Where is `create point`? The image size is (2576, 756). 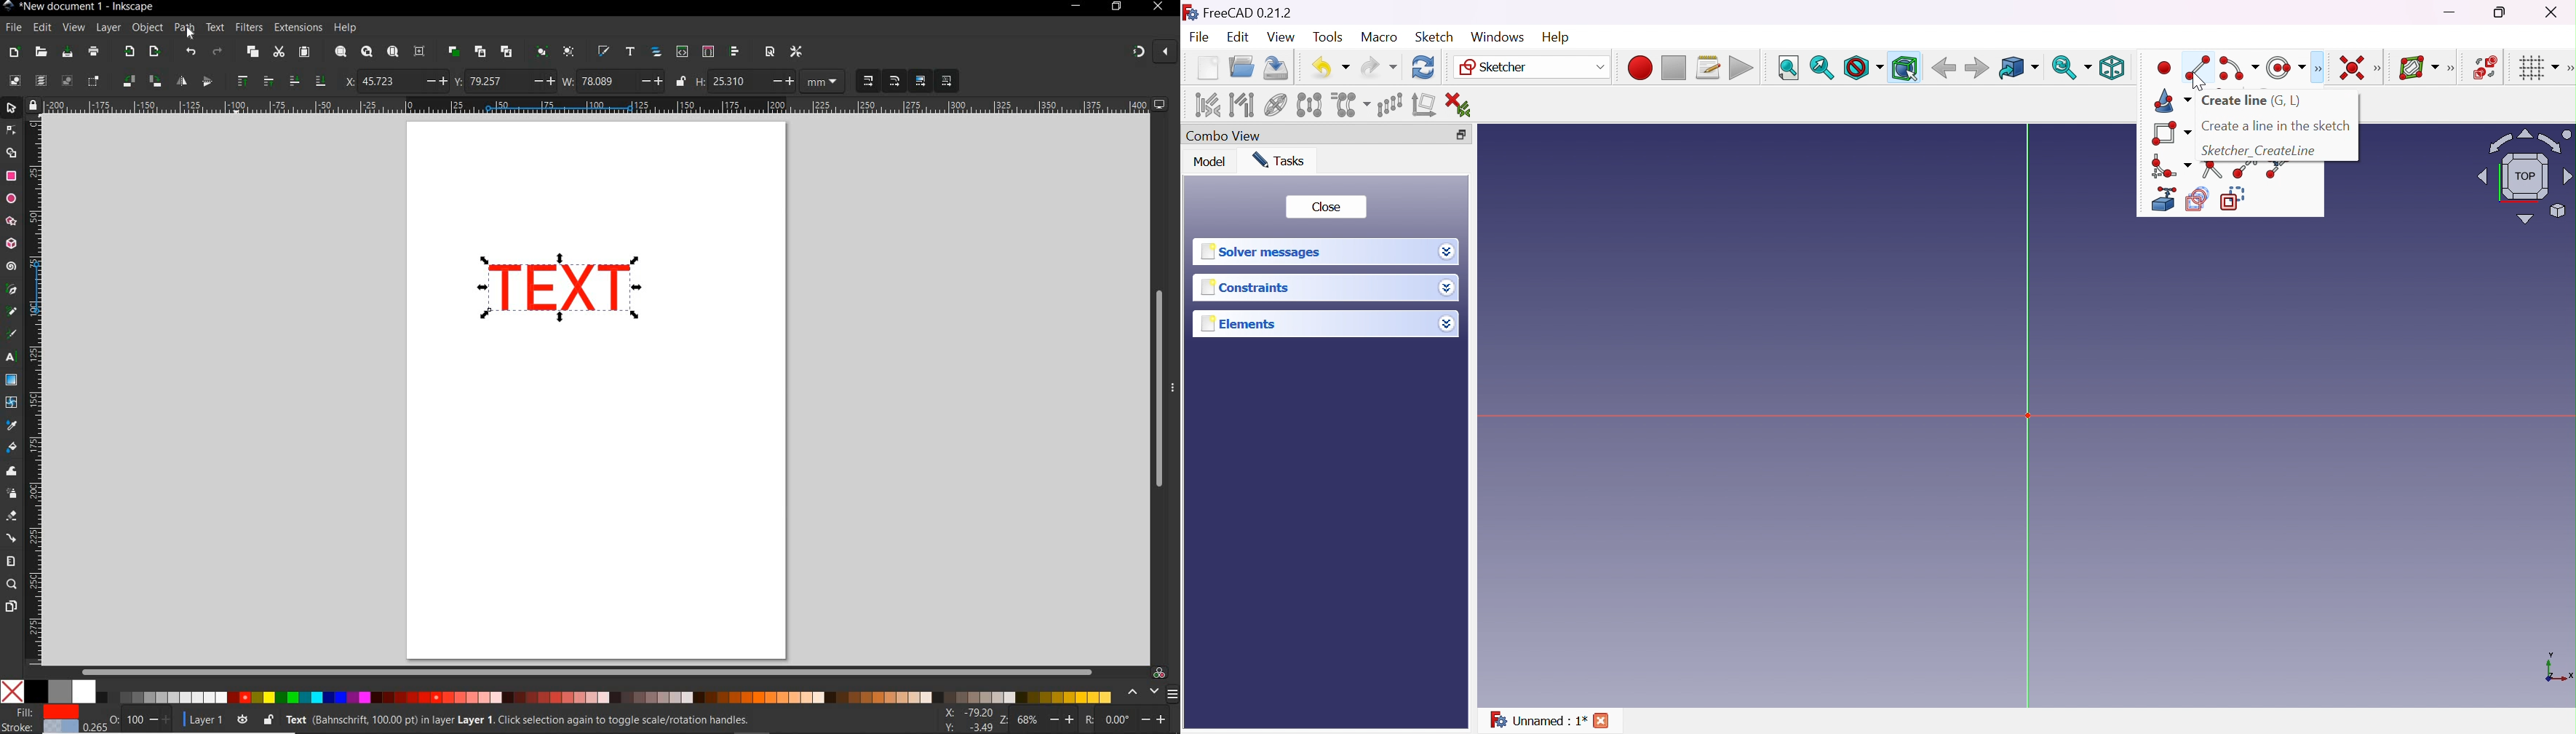
create point is located at coordinates (2160, 69).